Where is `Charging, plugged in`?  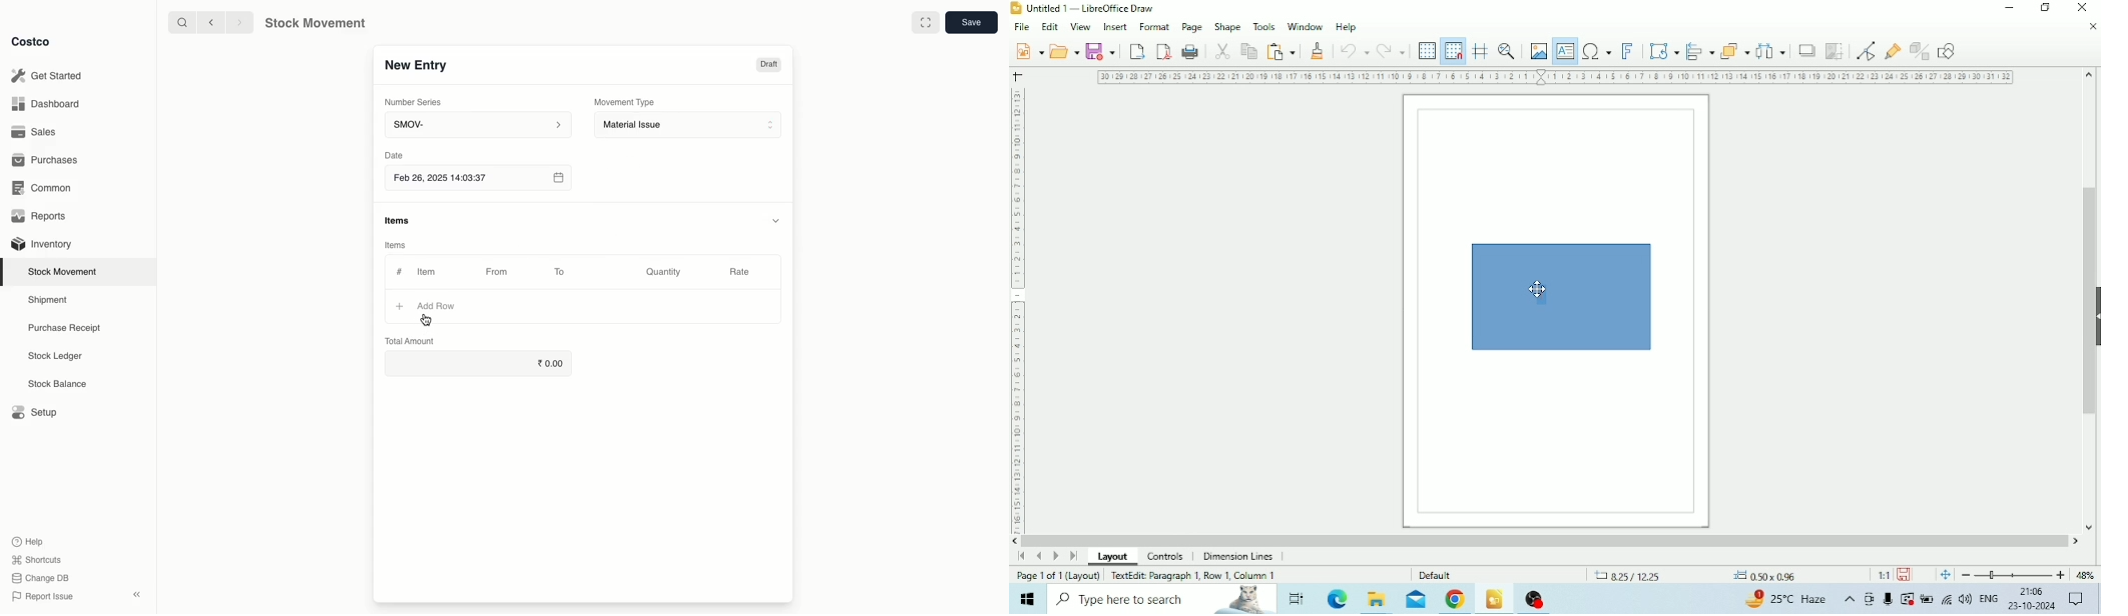
Charging, plugged in is located at coordinates (1926, 599).